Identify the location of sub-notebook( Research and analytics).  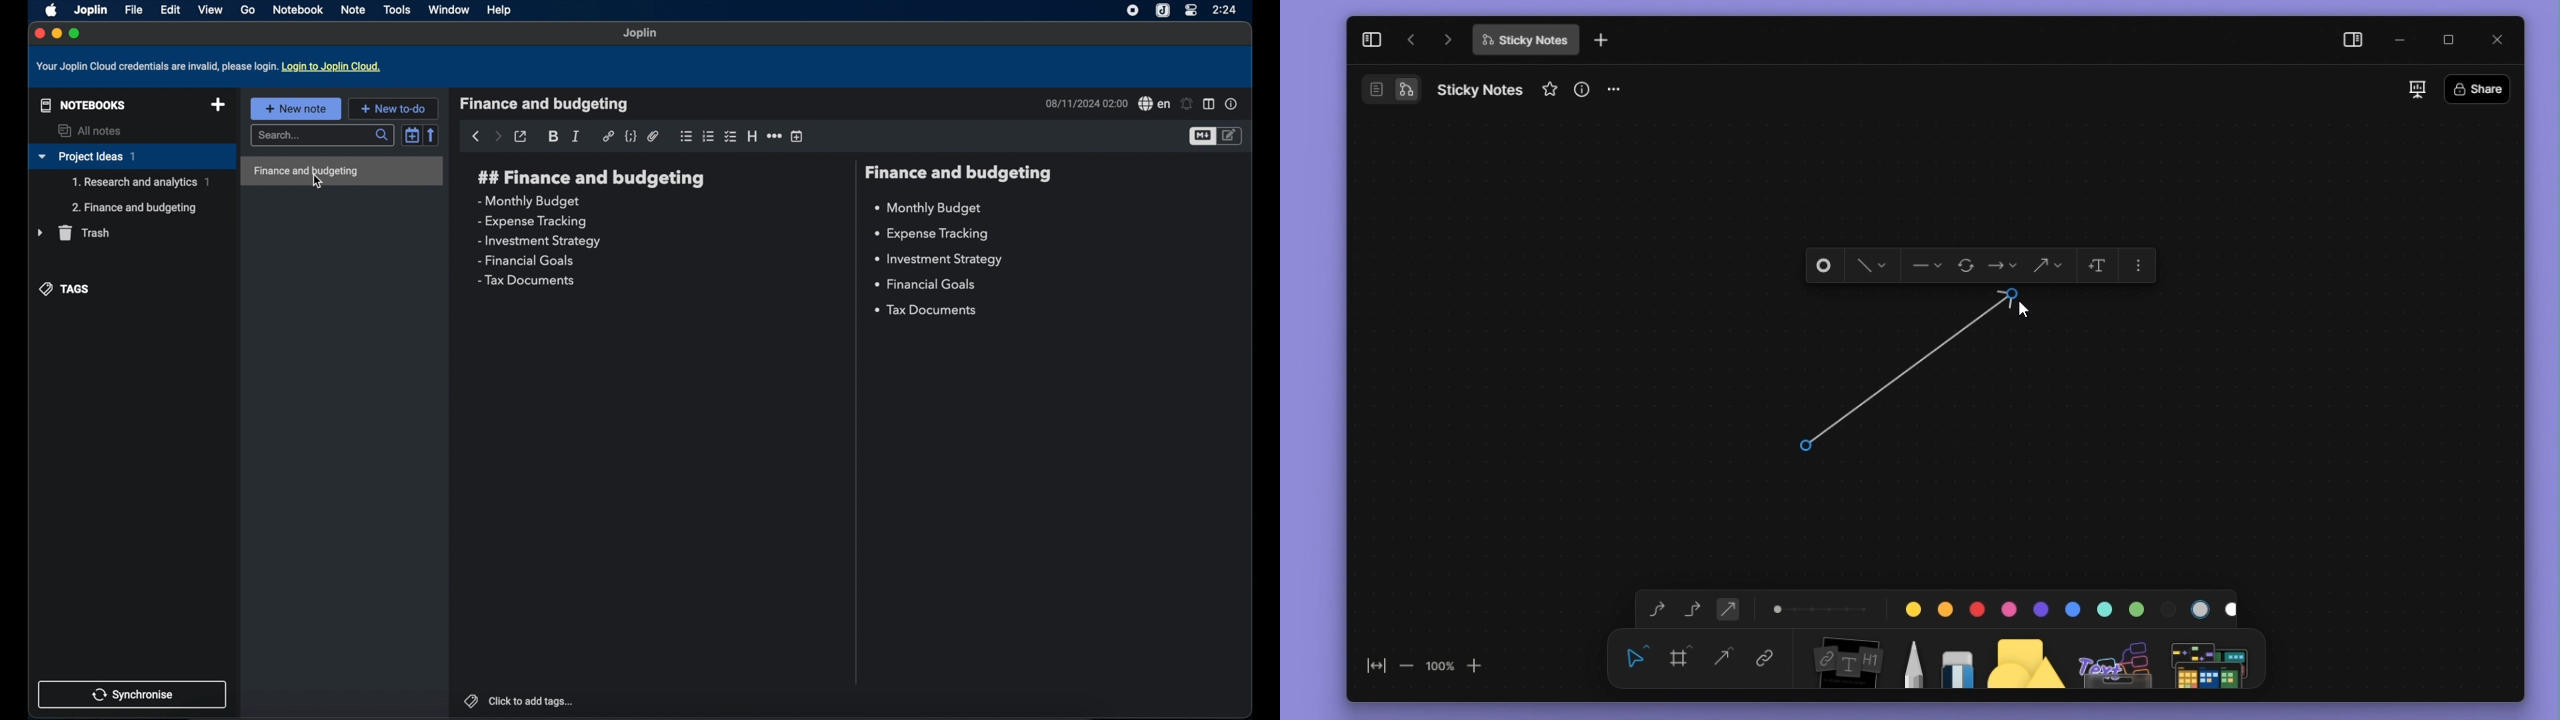
(141, 182).